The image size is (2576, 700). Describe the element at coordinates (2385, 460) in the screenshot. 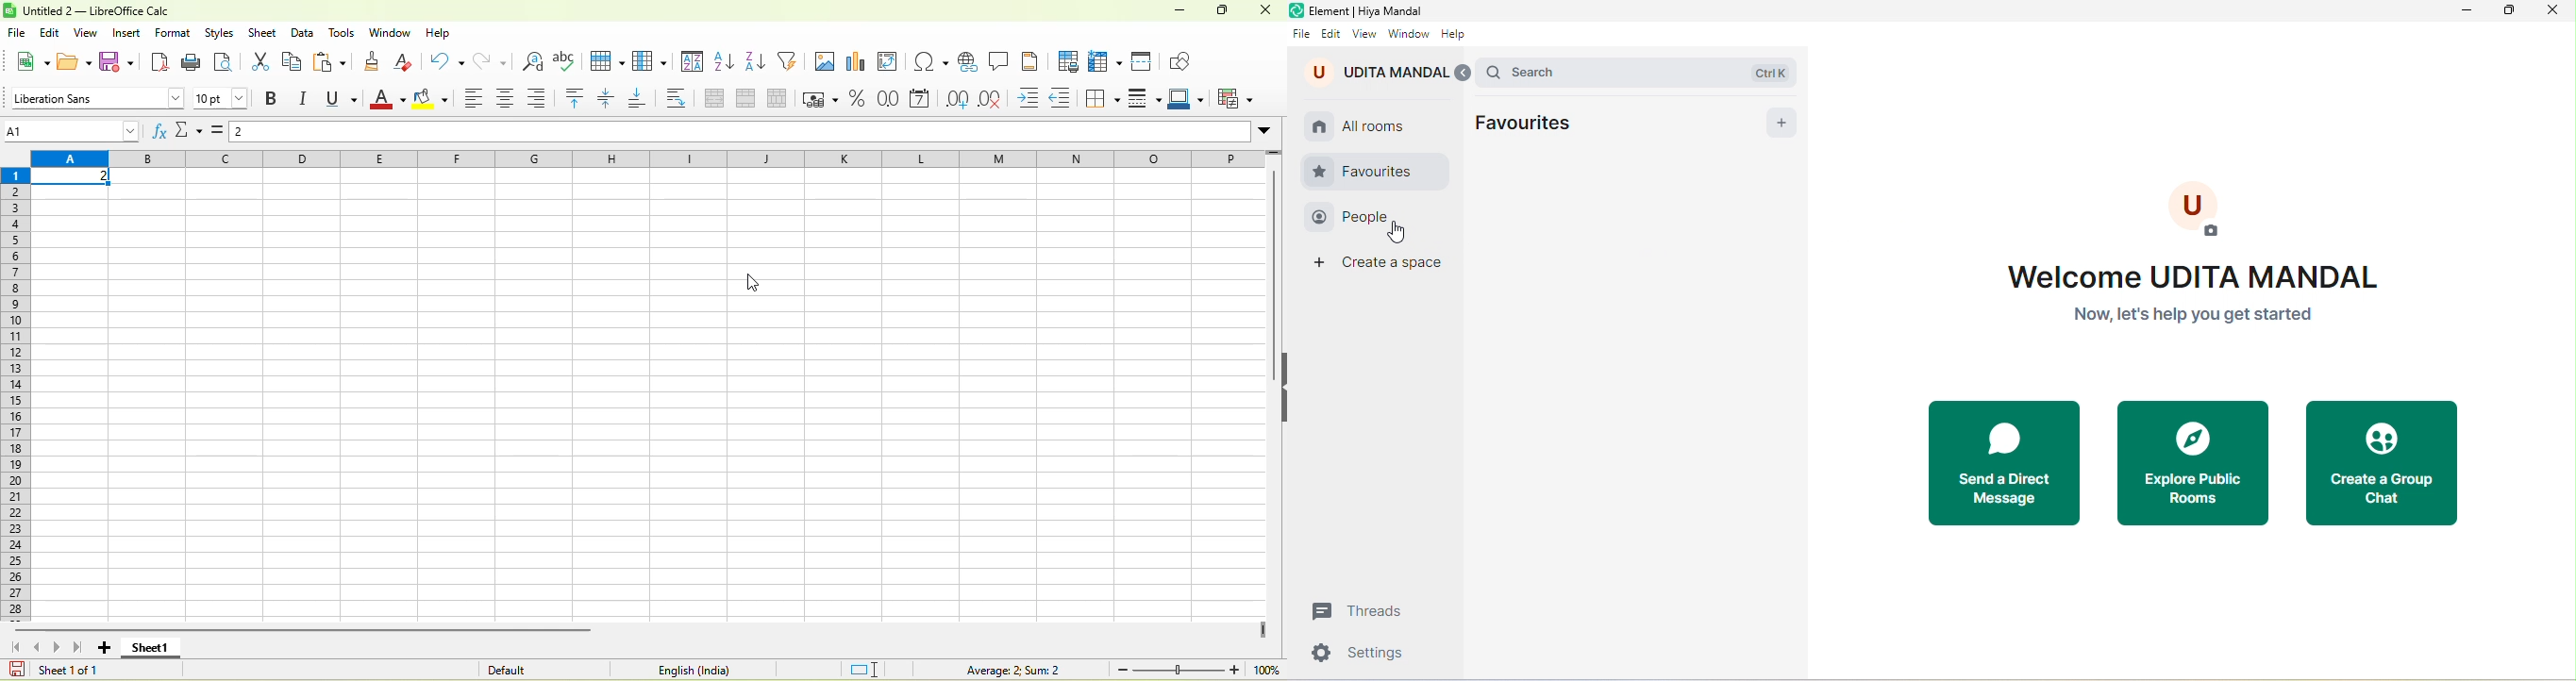

I see `create a group chat` at that location.